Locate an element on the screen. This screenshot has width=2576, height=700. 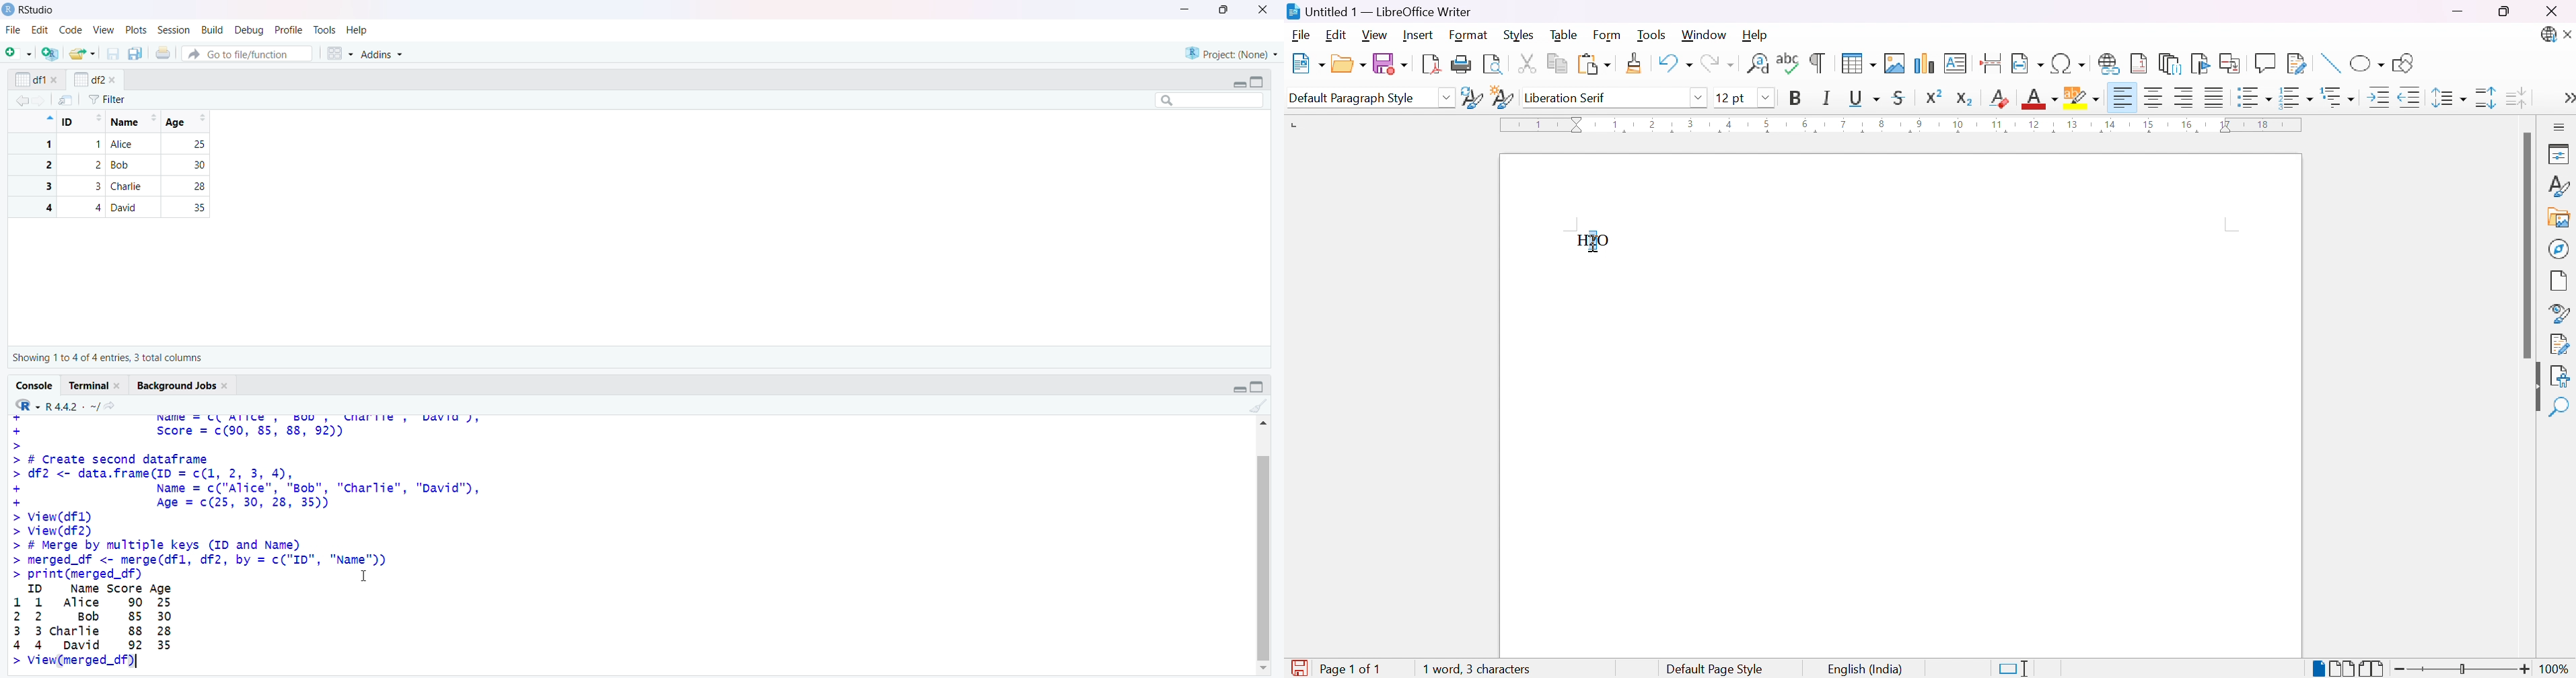
build is located at coordinates (214, 31).